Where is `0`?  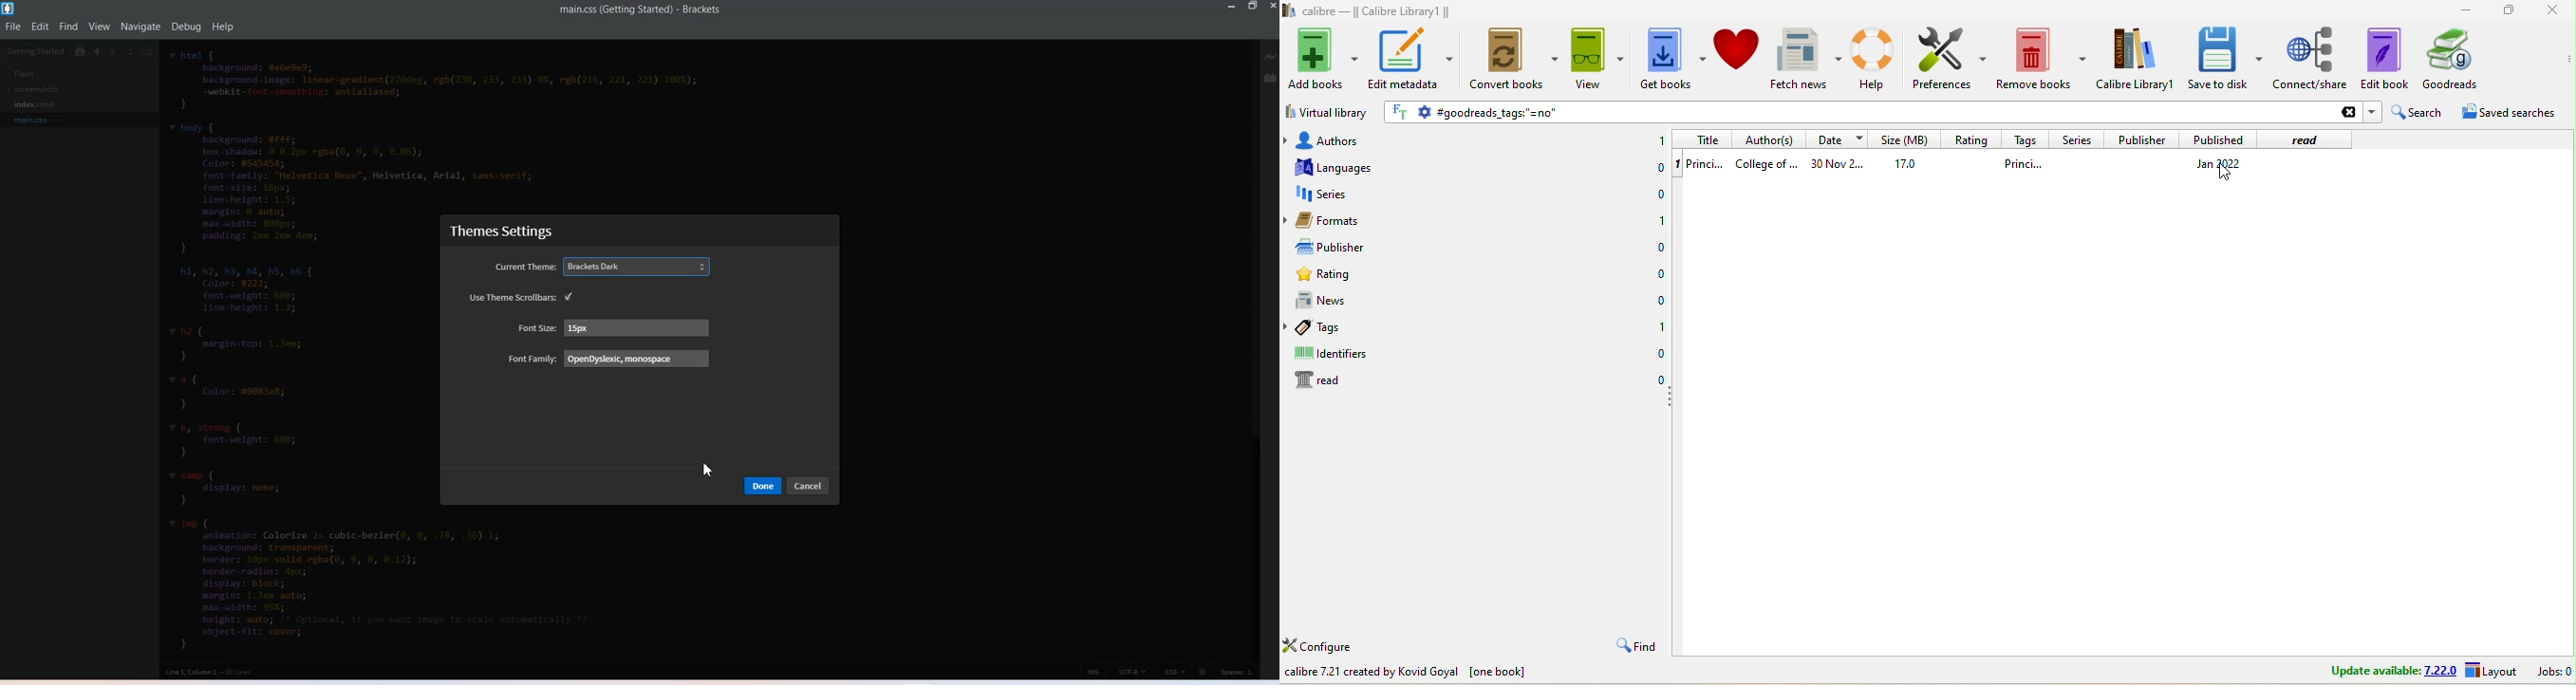
0 is located at coordinates (1656, 170).